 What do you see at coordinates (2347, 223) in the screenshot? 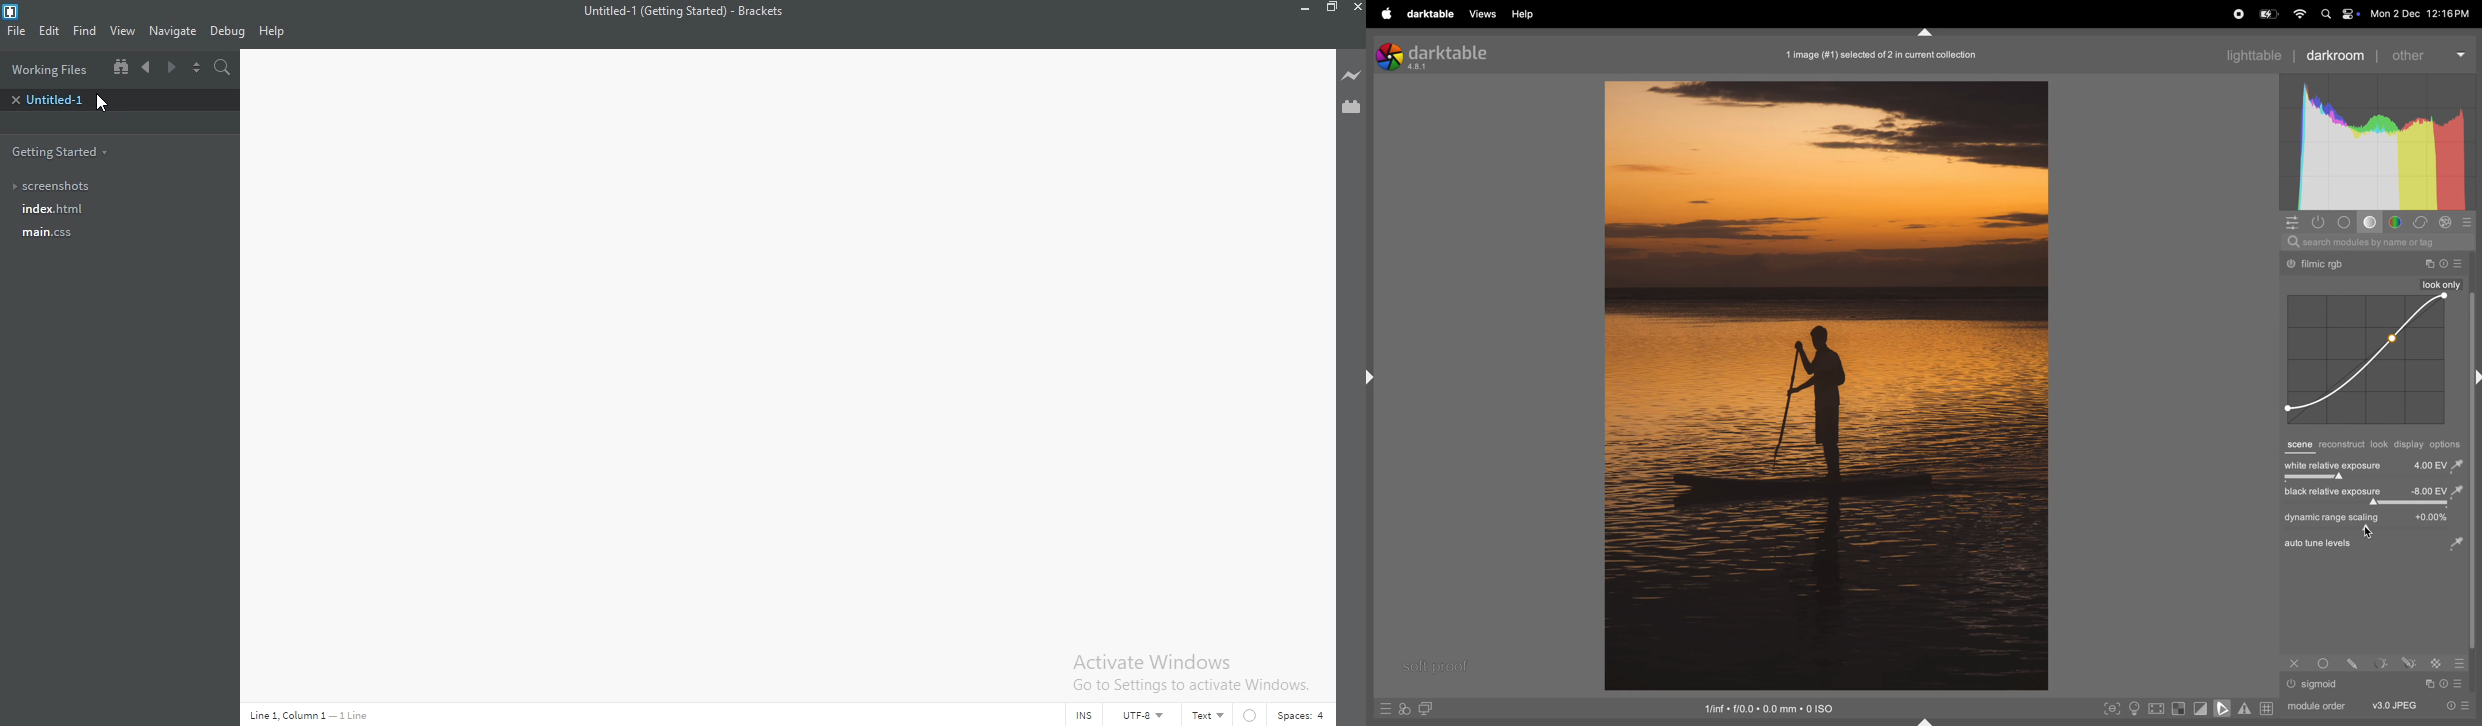
I see `tone ` at bounding box center [2347, 223].